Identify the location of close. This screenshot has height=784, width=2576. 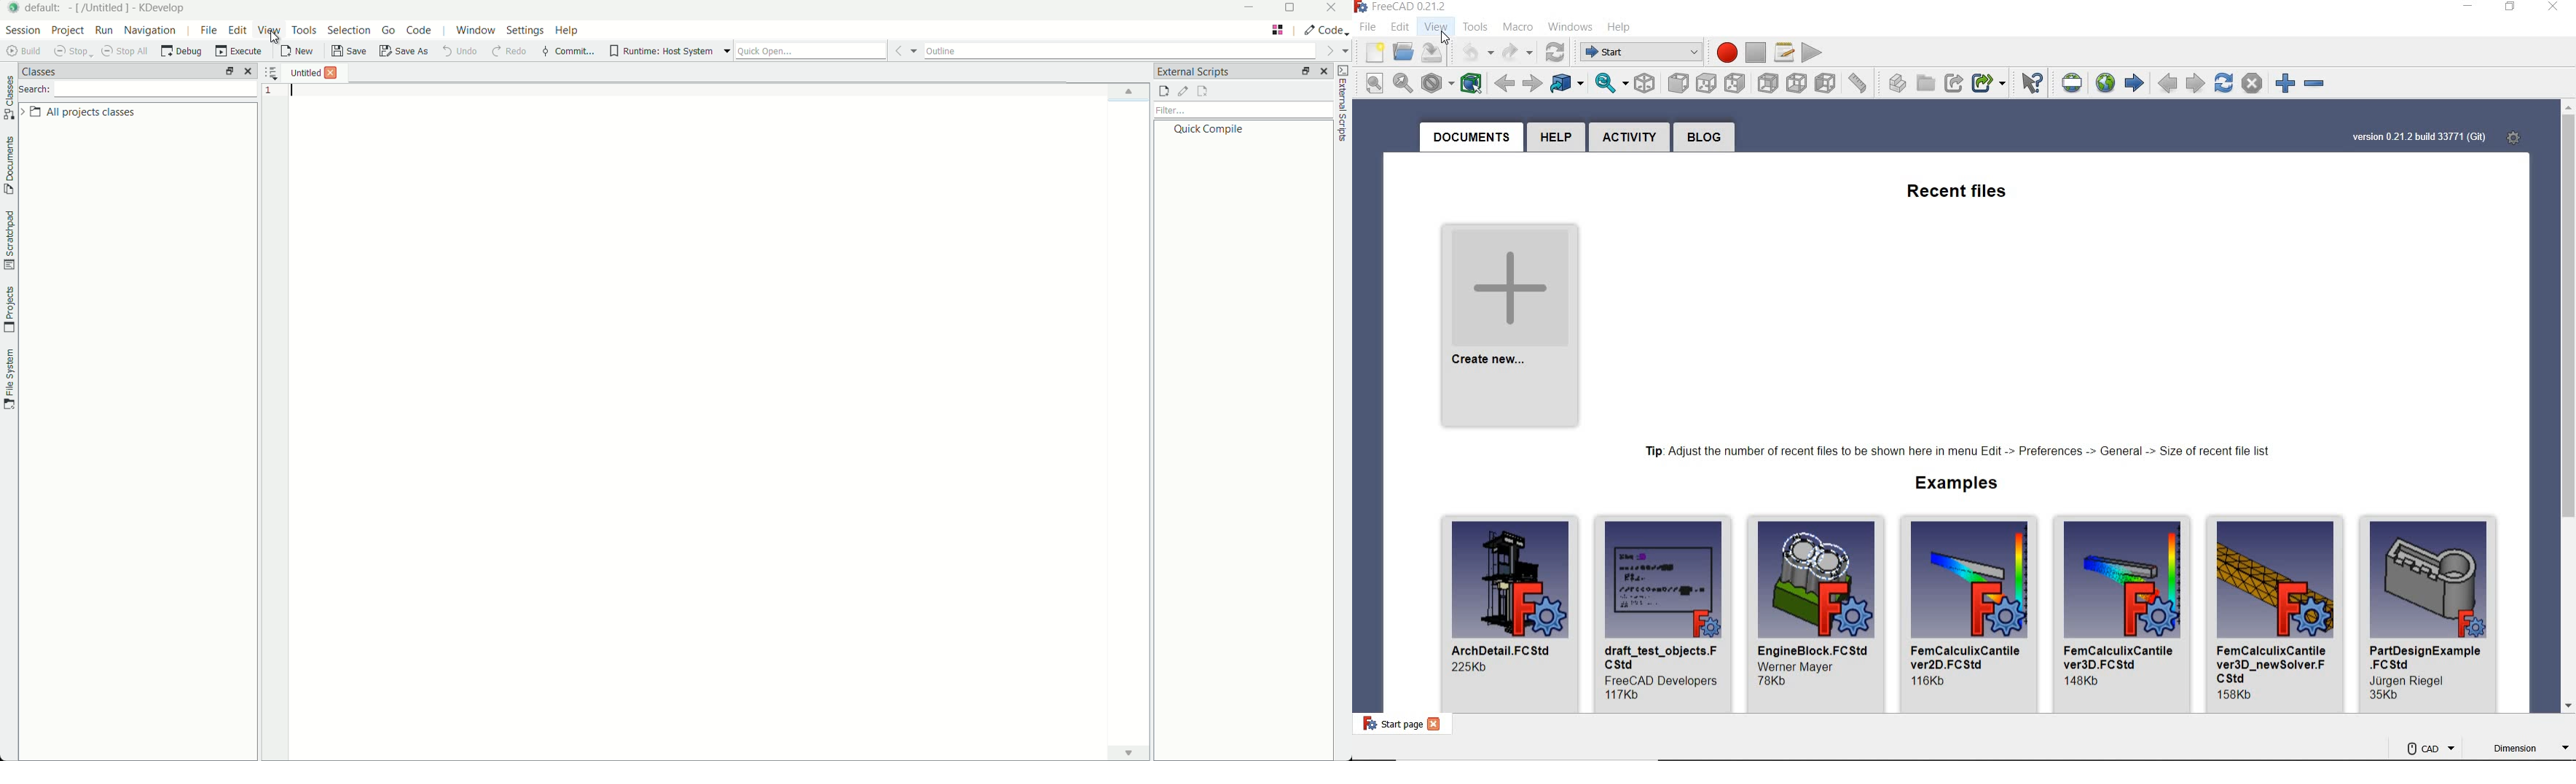
(1437, 725).